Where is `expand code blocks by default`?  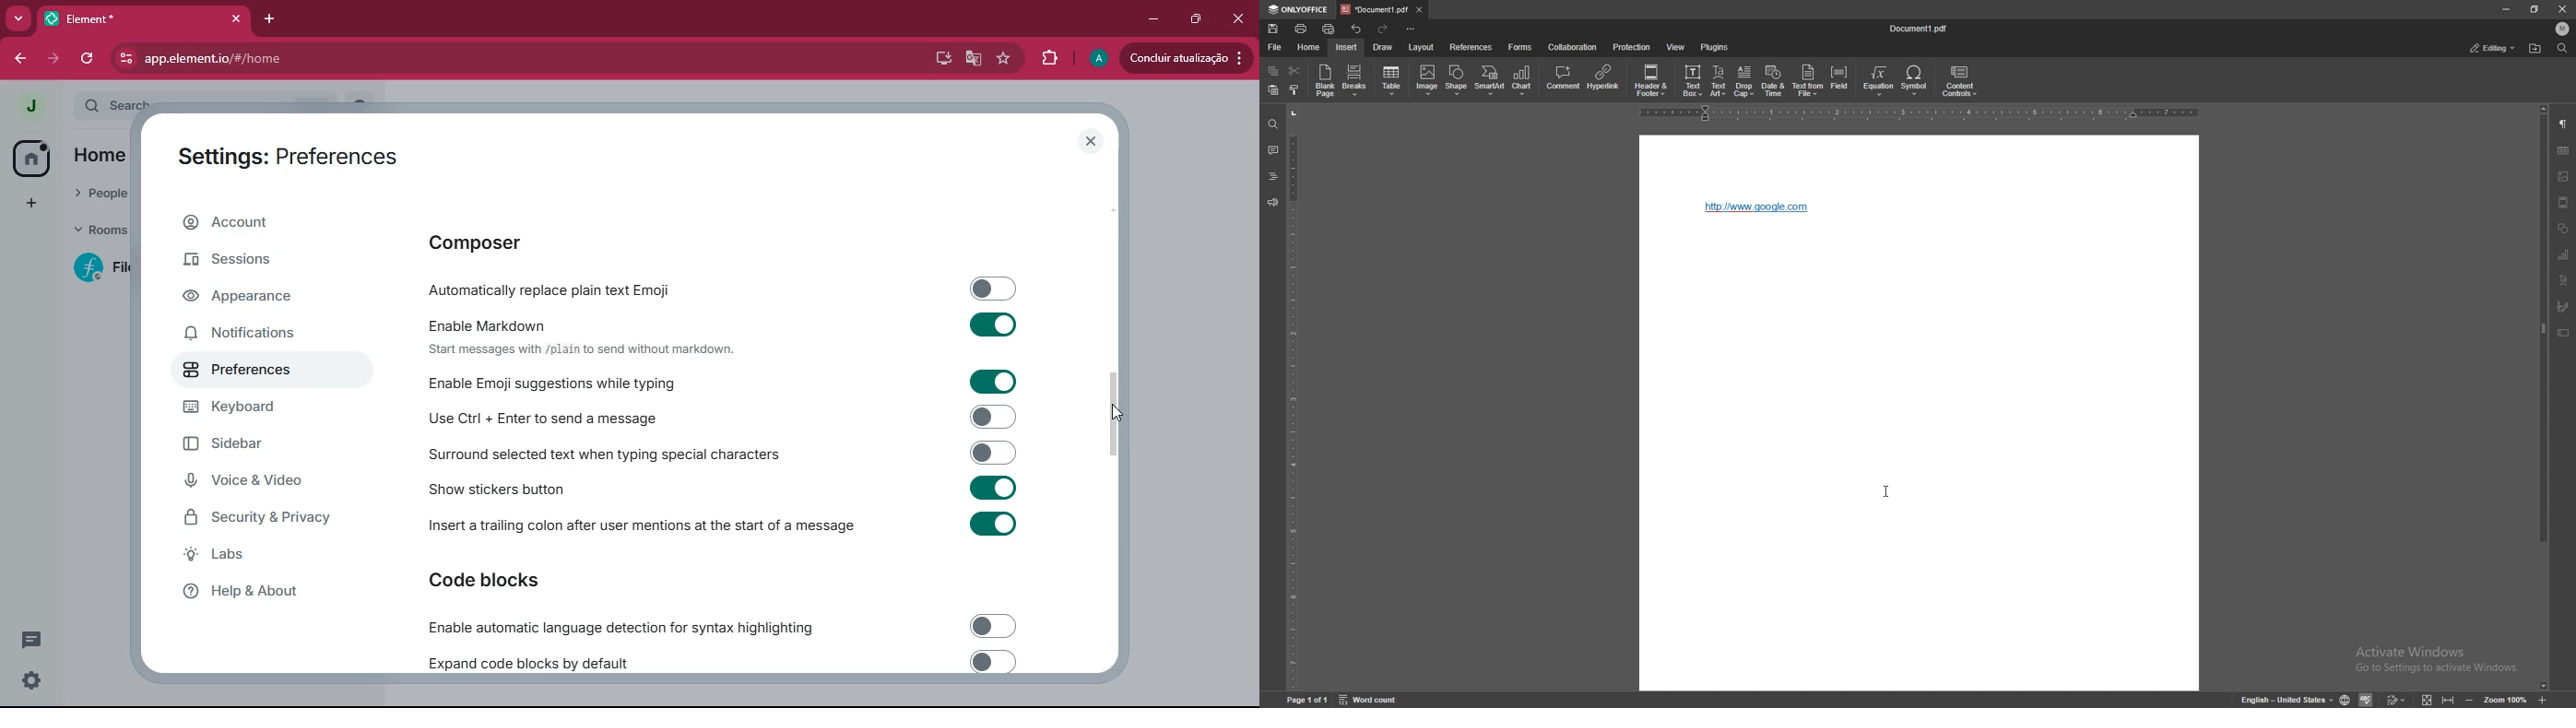 expand code blocks by default is located at coordinates (715, 662).